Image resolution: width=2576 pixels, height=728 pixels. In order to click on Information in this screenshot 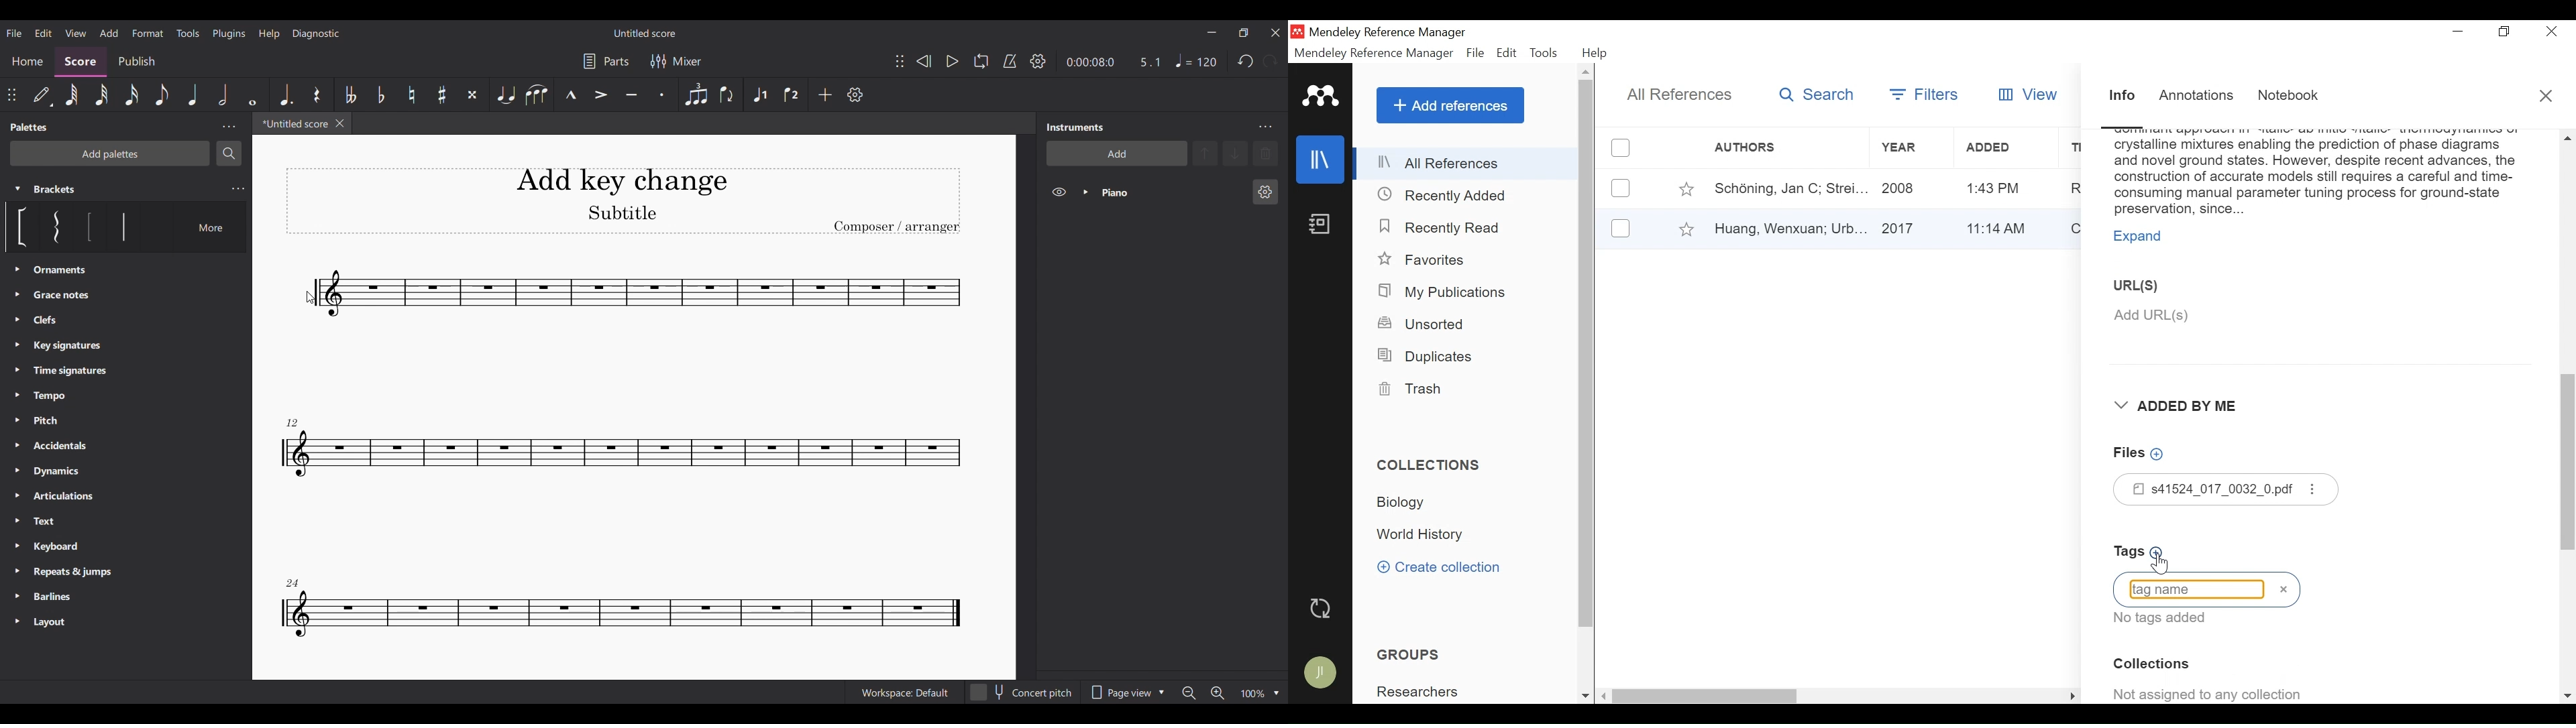, I will do `click(2123, 97)`.